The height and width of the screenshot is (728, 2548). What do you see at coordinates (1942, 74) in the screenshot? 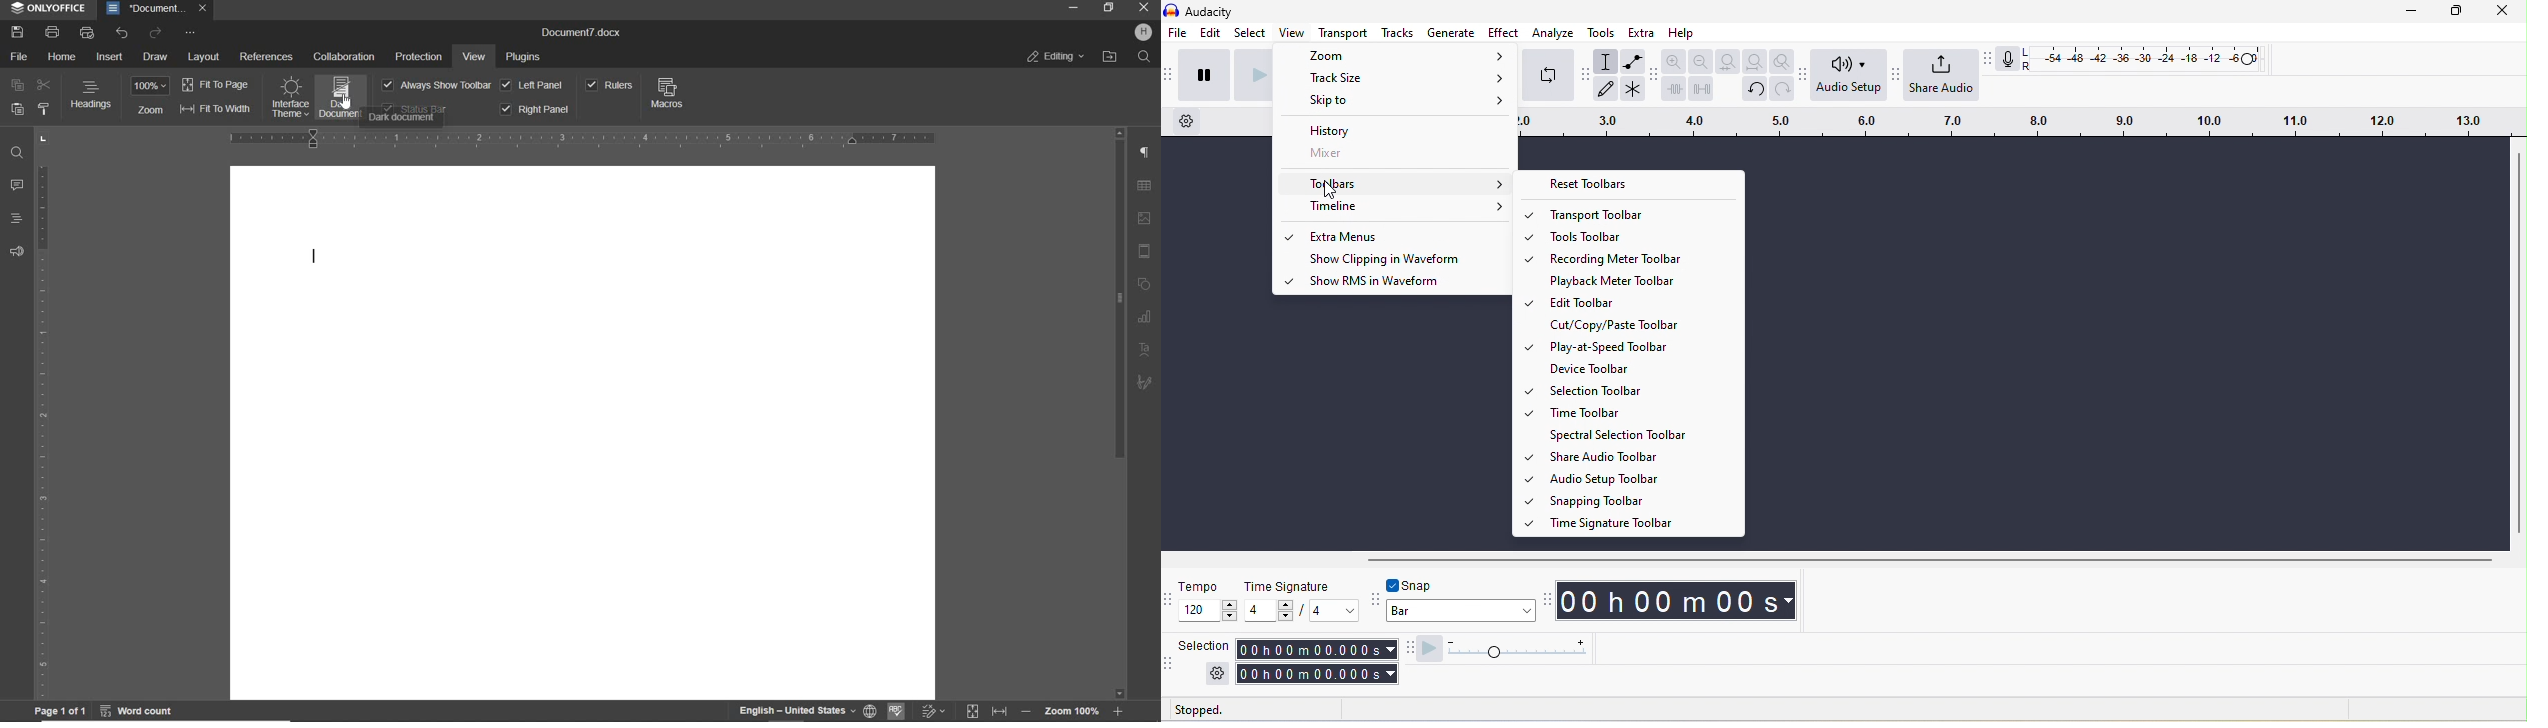
I see `share audio` at bounding box center [1942, 74].